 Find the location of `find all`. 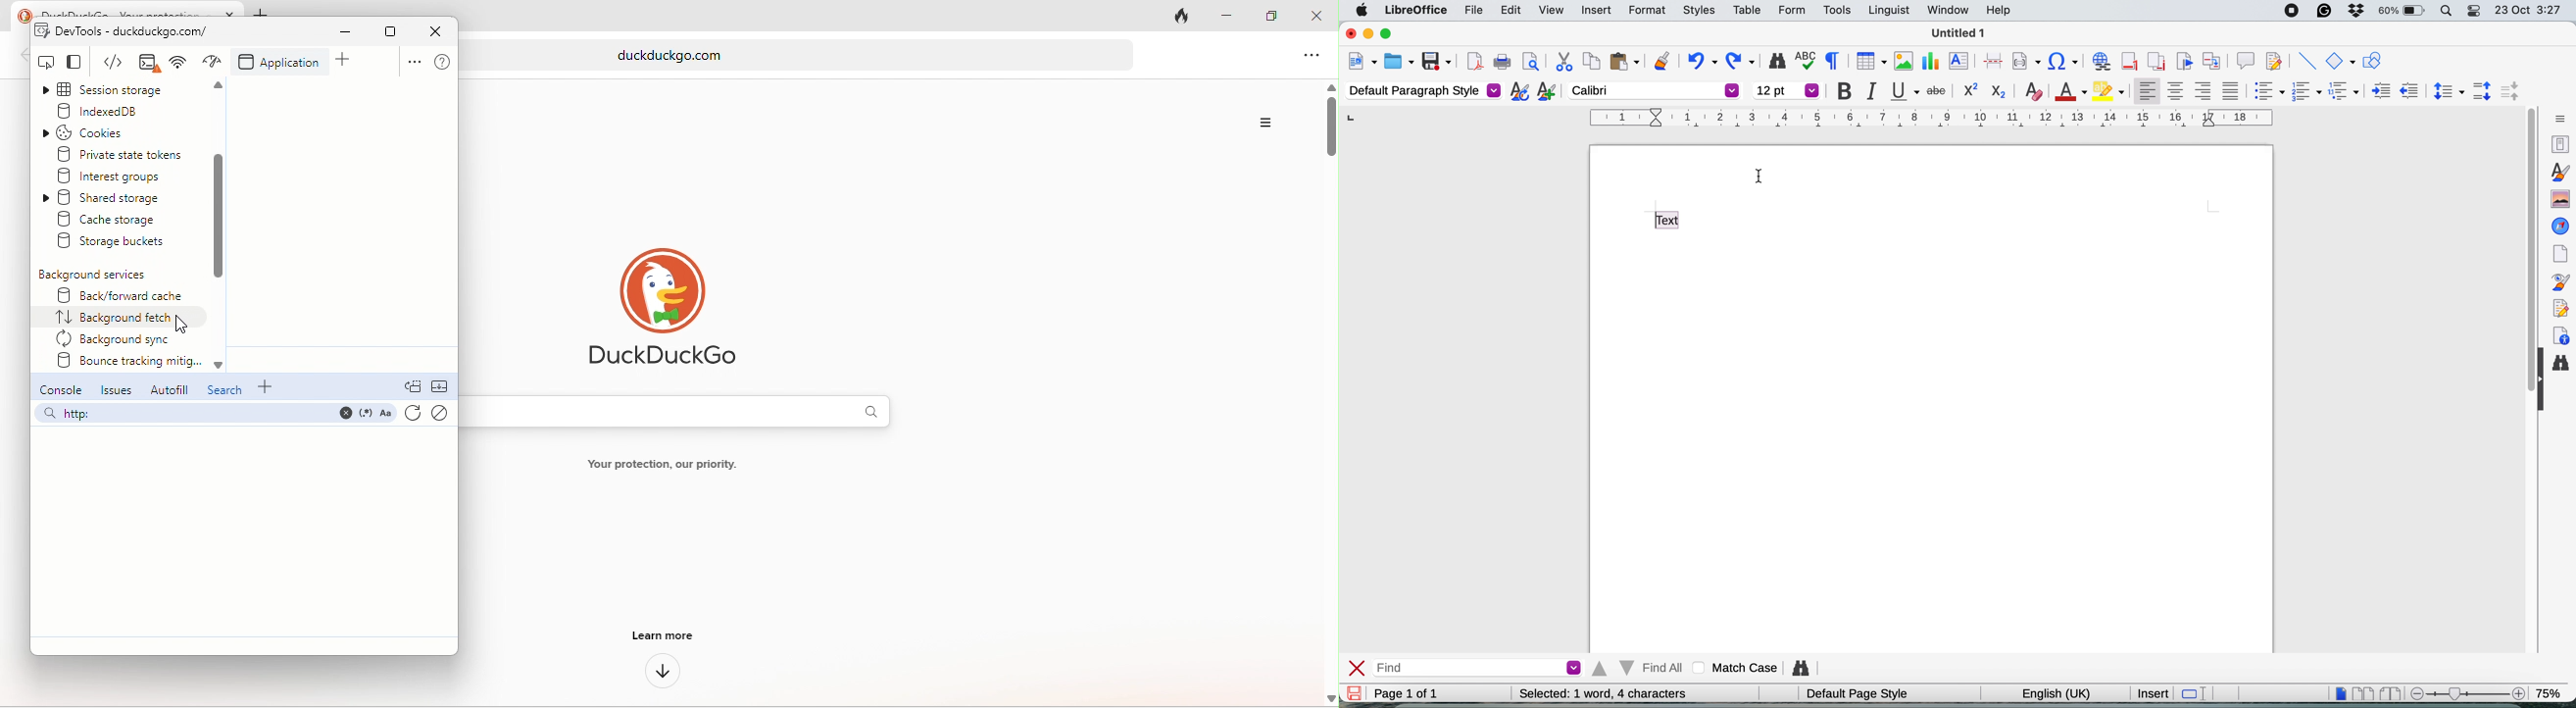

find all is located at coordinates (1637, 668).